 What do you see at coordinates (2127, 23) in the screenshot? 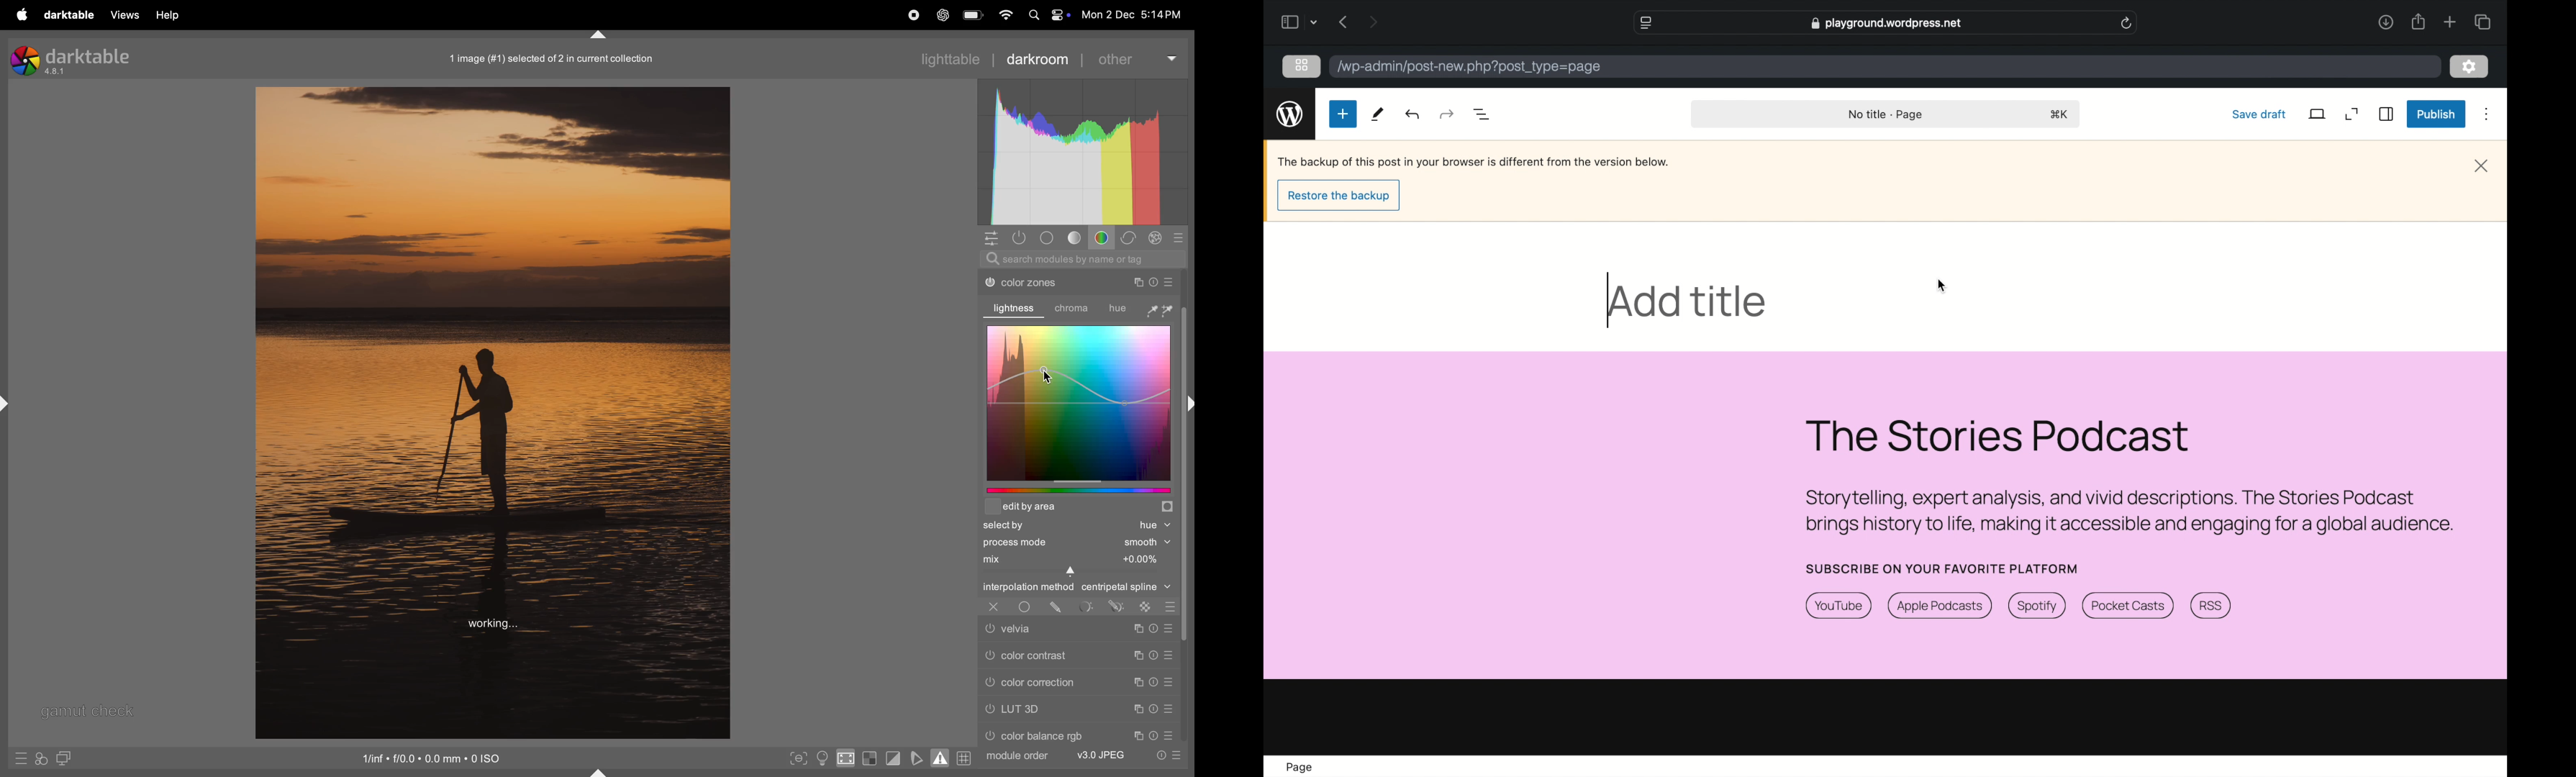
I see `refresh` at bounding box center [2127, 23].